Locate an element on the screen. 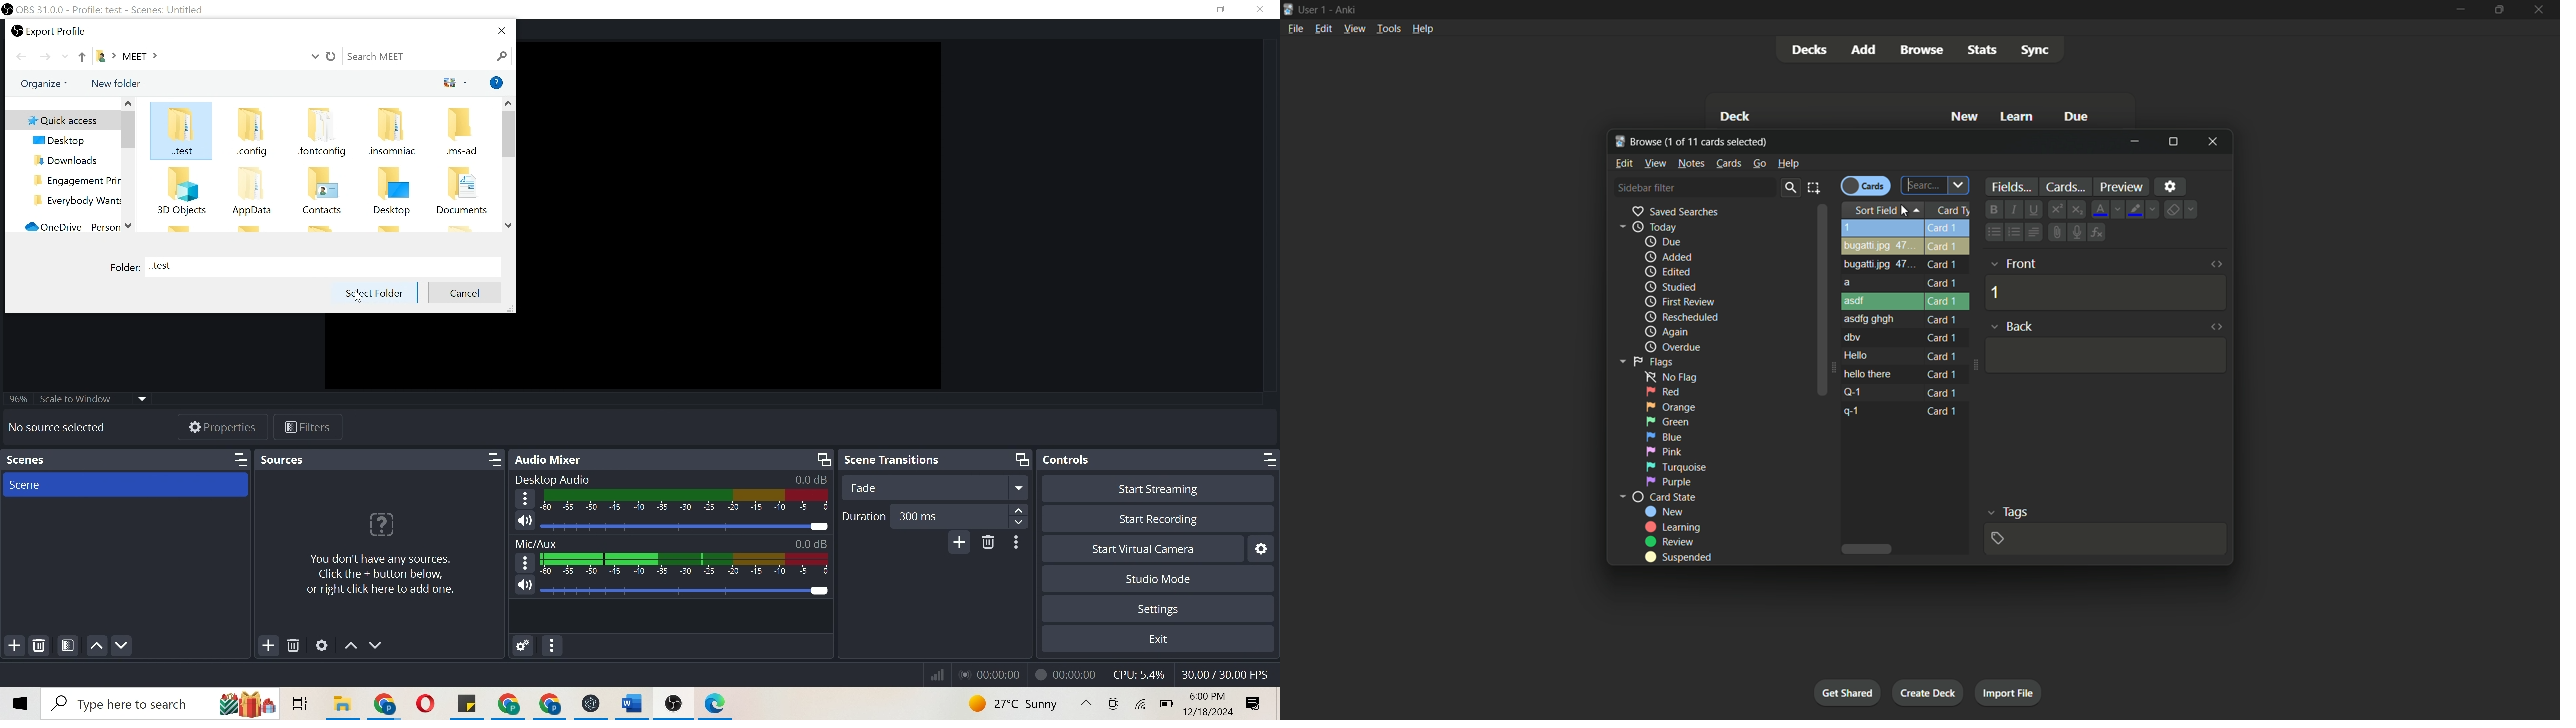 This screenshot has width=2576, height=728. purple is located at coordinates (1671, 481).